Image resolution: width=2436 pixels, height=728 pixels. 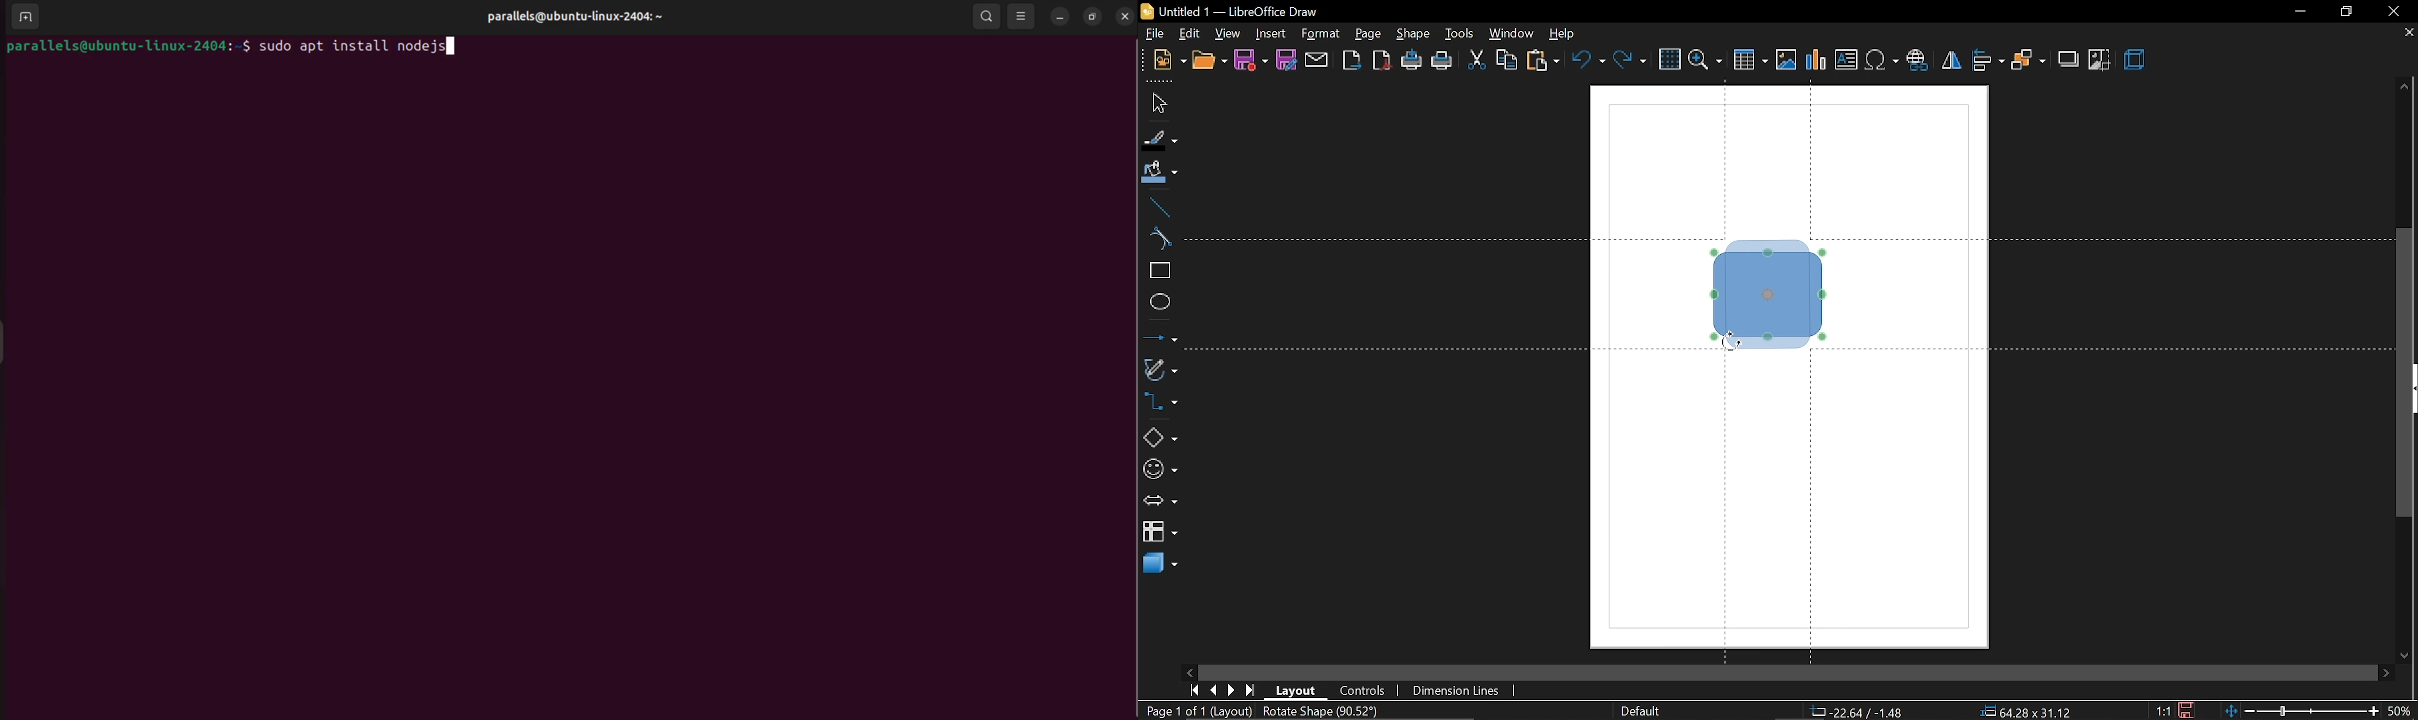 I want to click on cut, so click(x=1478, y=60).